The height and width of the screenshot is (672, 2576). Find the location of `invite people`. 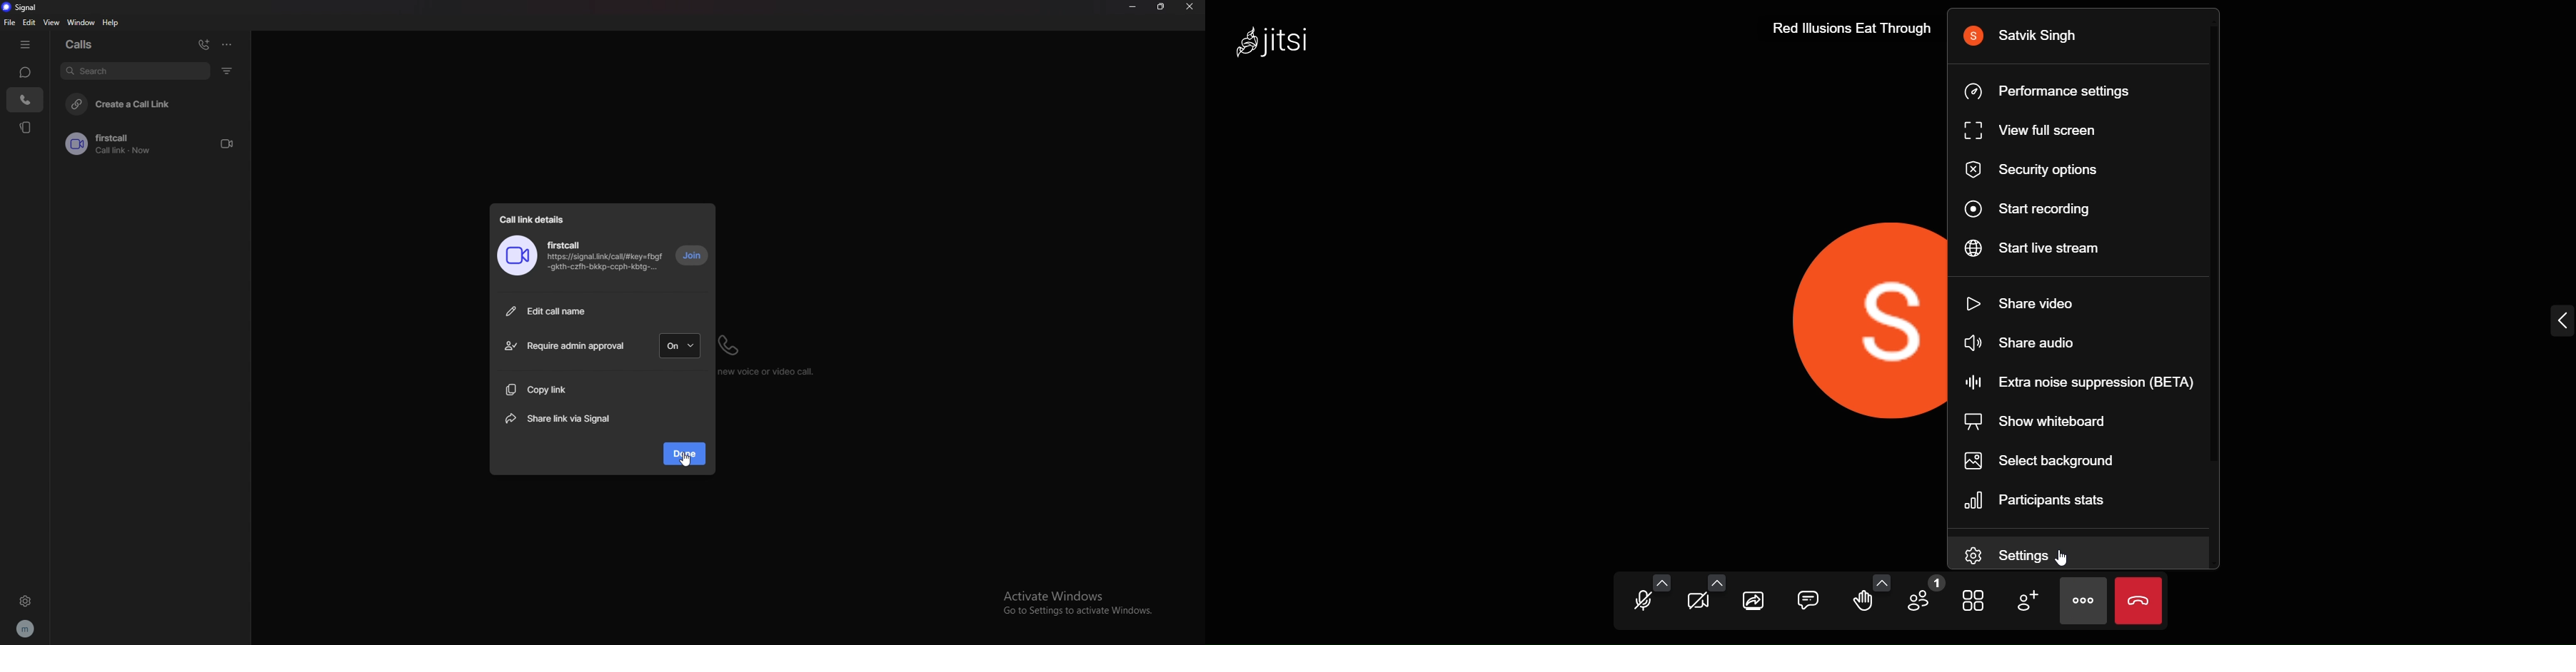

invite people is located at coordinates (2031, 602).